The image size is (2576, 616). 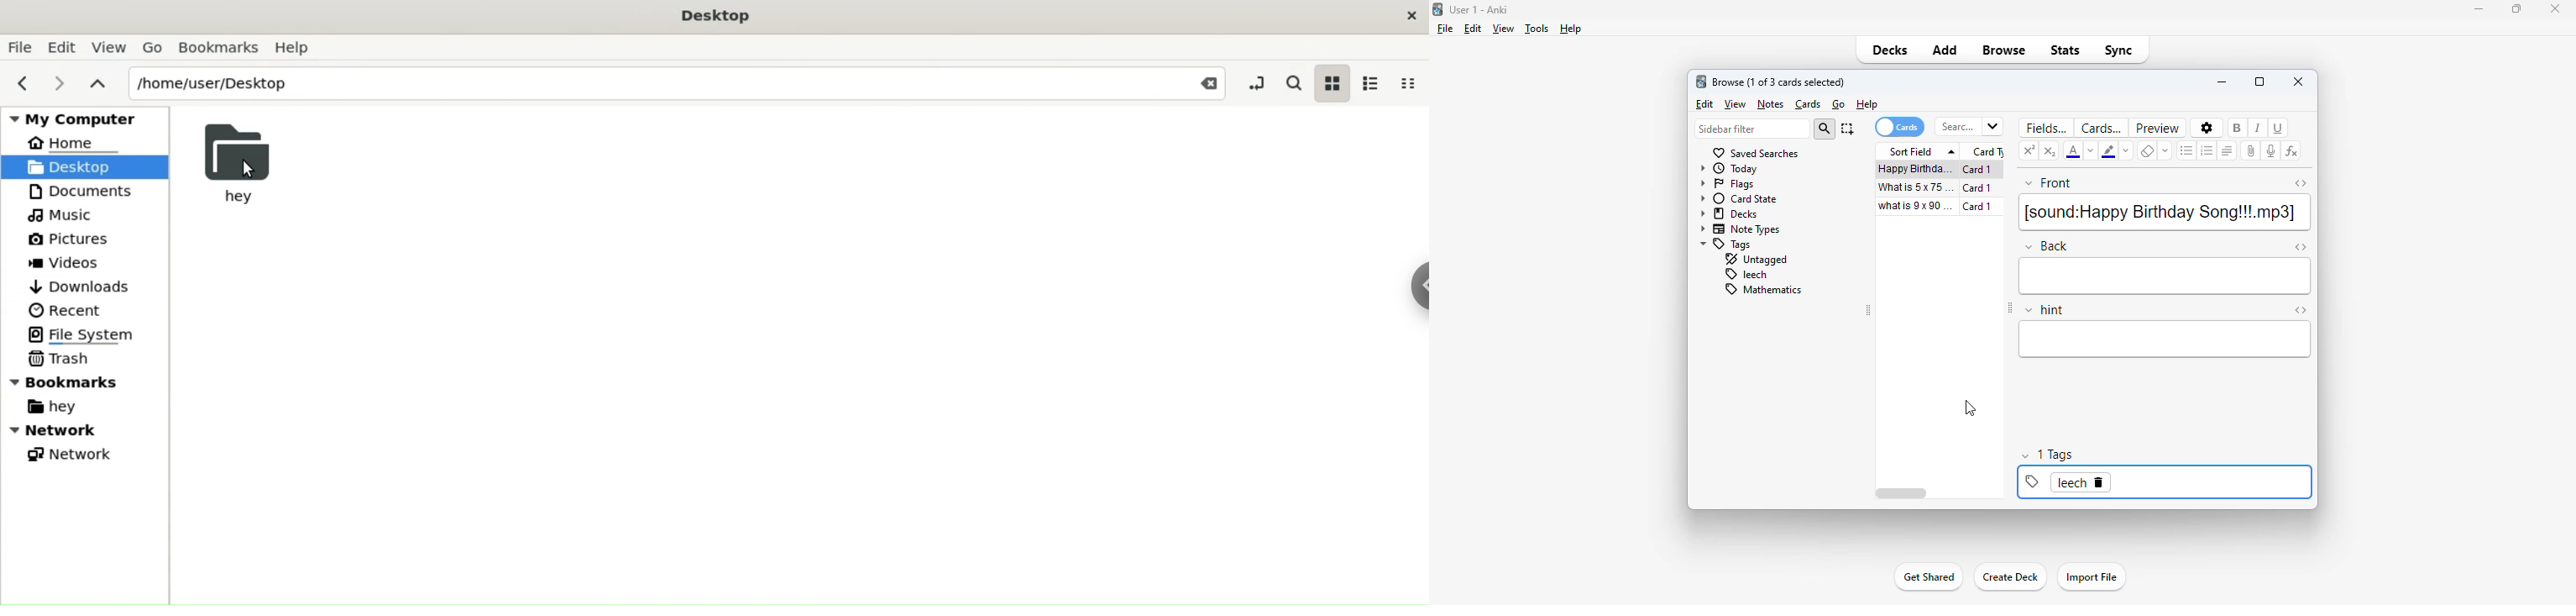 What do you see at coordinates (2108, 150) in the screenshot?
I see `text highlighting color` at bounding box center [2108, 150].